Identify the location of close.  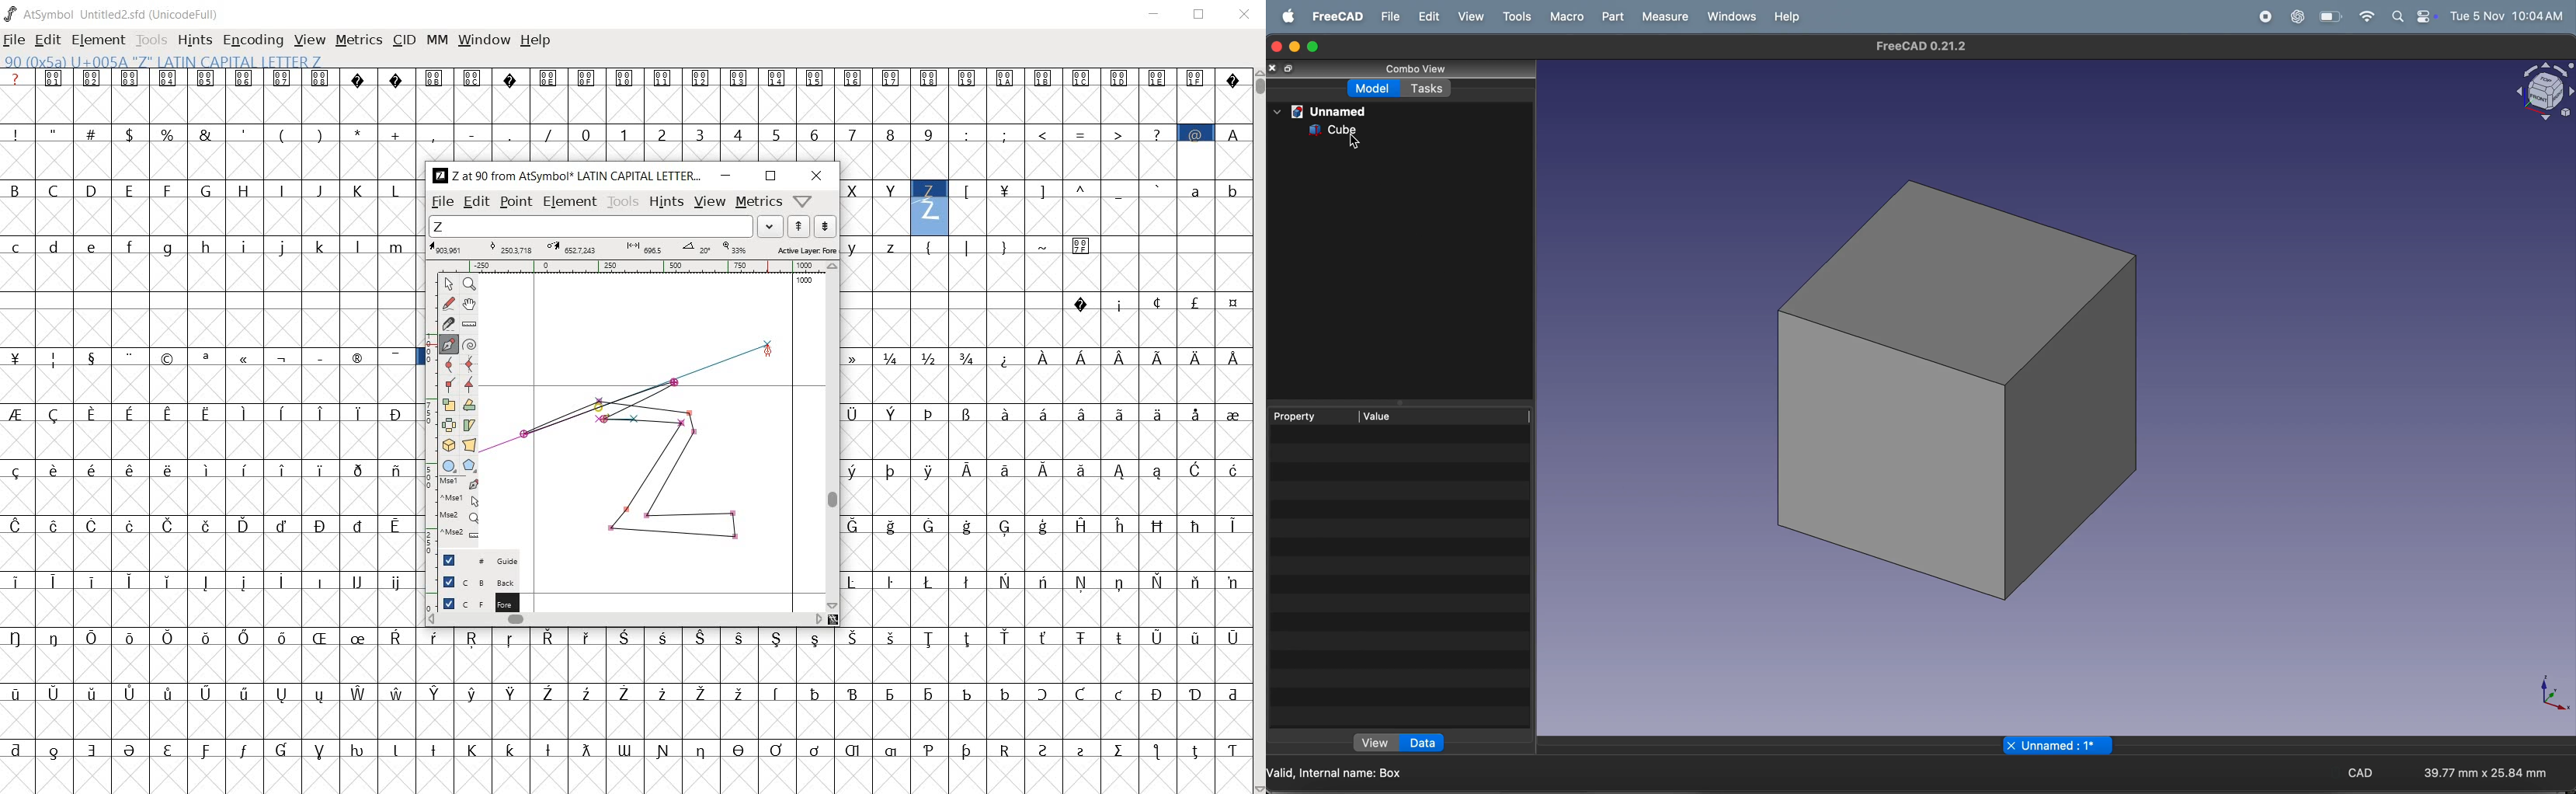
(817, 177).